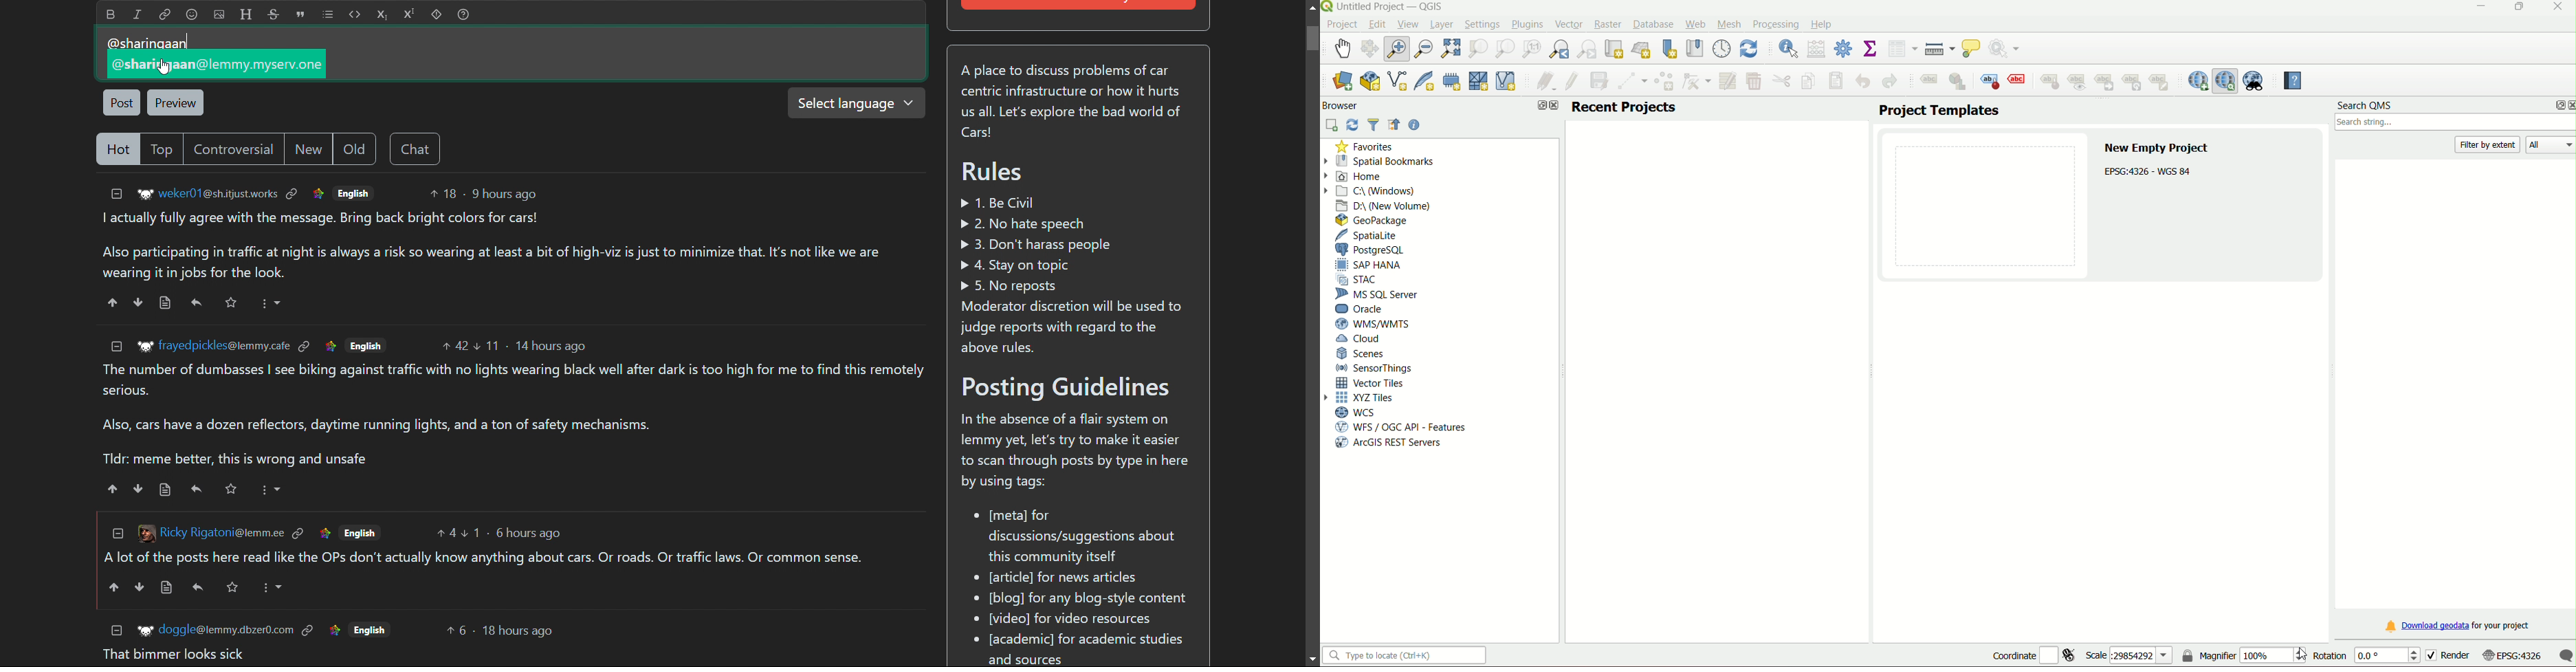  What do you see at coordinates (354, 14) in the screenshot?
I see `code` at bounding box center [354, 14].